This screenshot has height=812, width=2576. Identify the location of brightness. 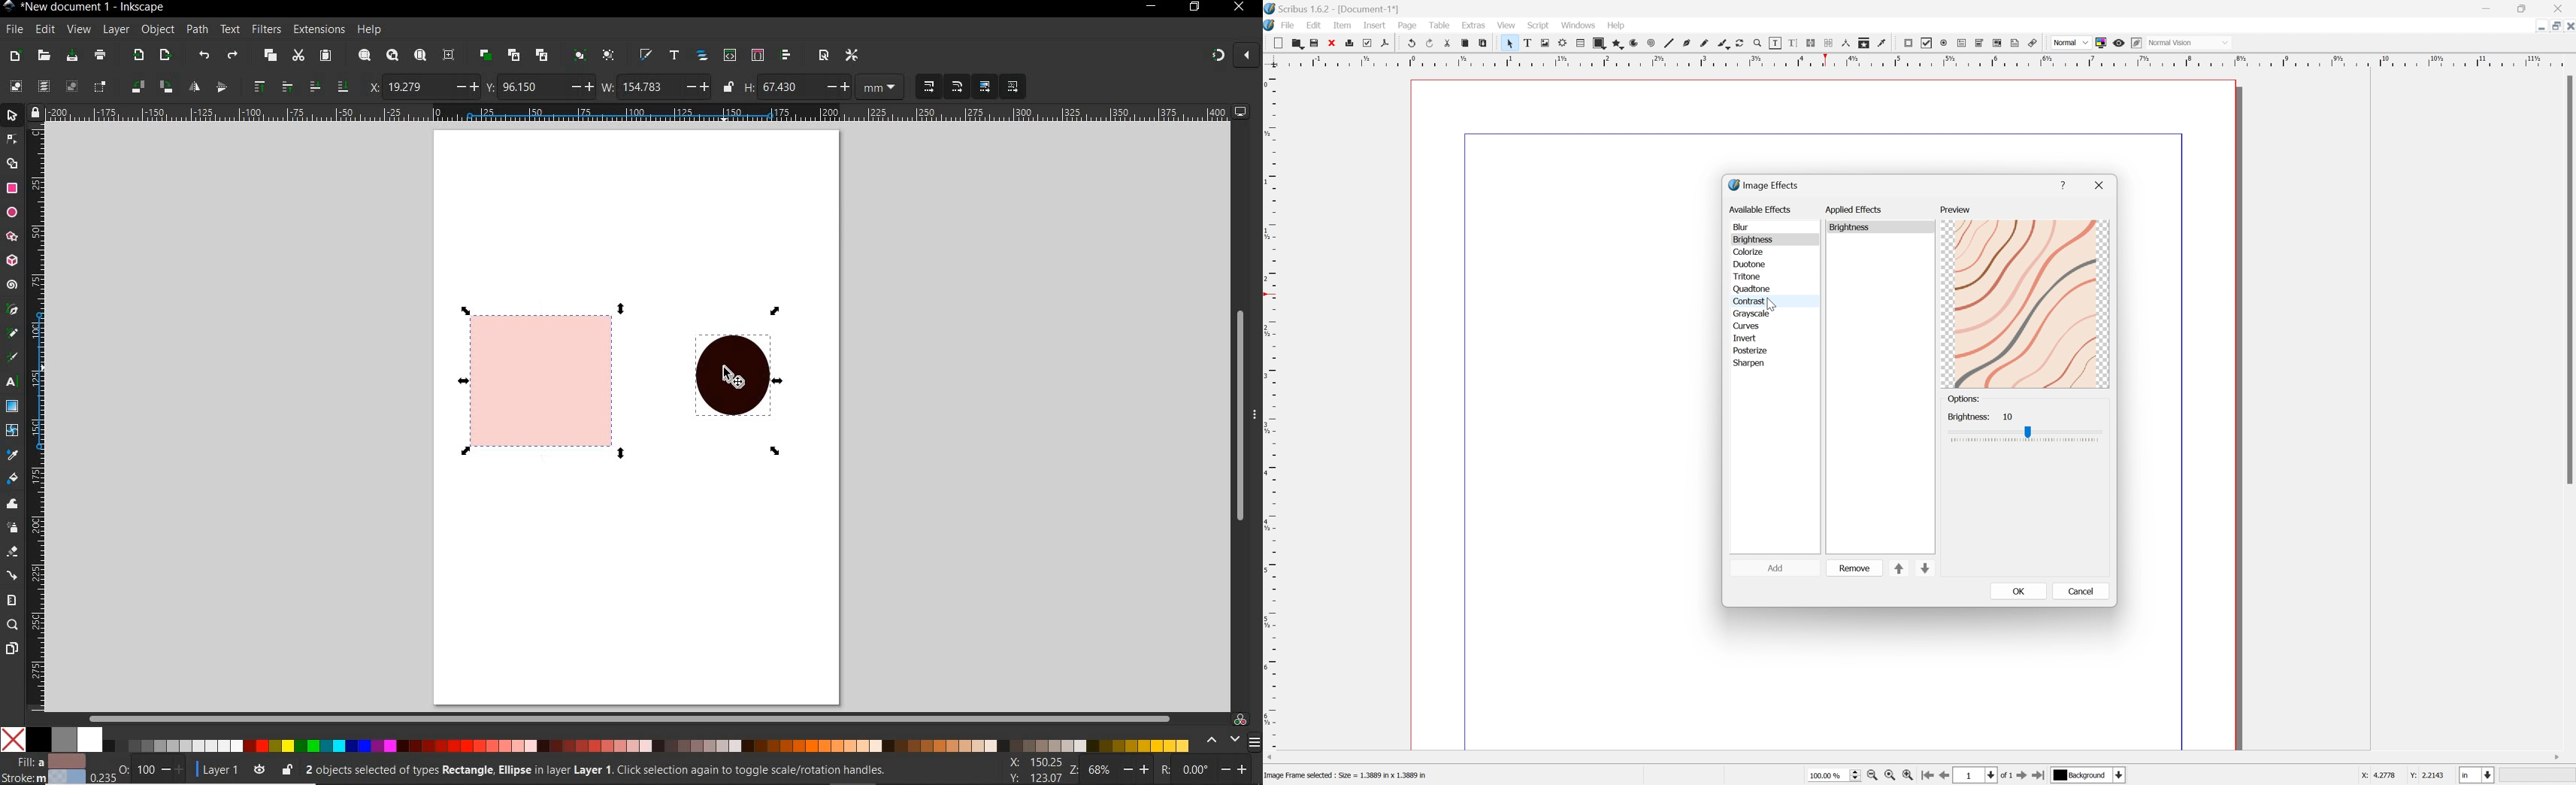
(1852, 227).